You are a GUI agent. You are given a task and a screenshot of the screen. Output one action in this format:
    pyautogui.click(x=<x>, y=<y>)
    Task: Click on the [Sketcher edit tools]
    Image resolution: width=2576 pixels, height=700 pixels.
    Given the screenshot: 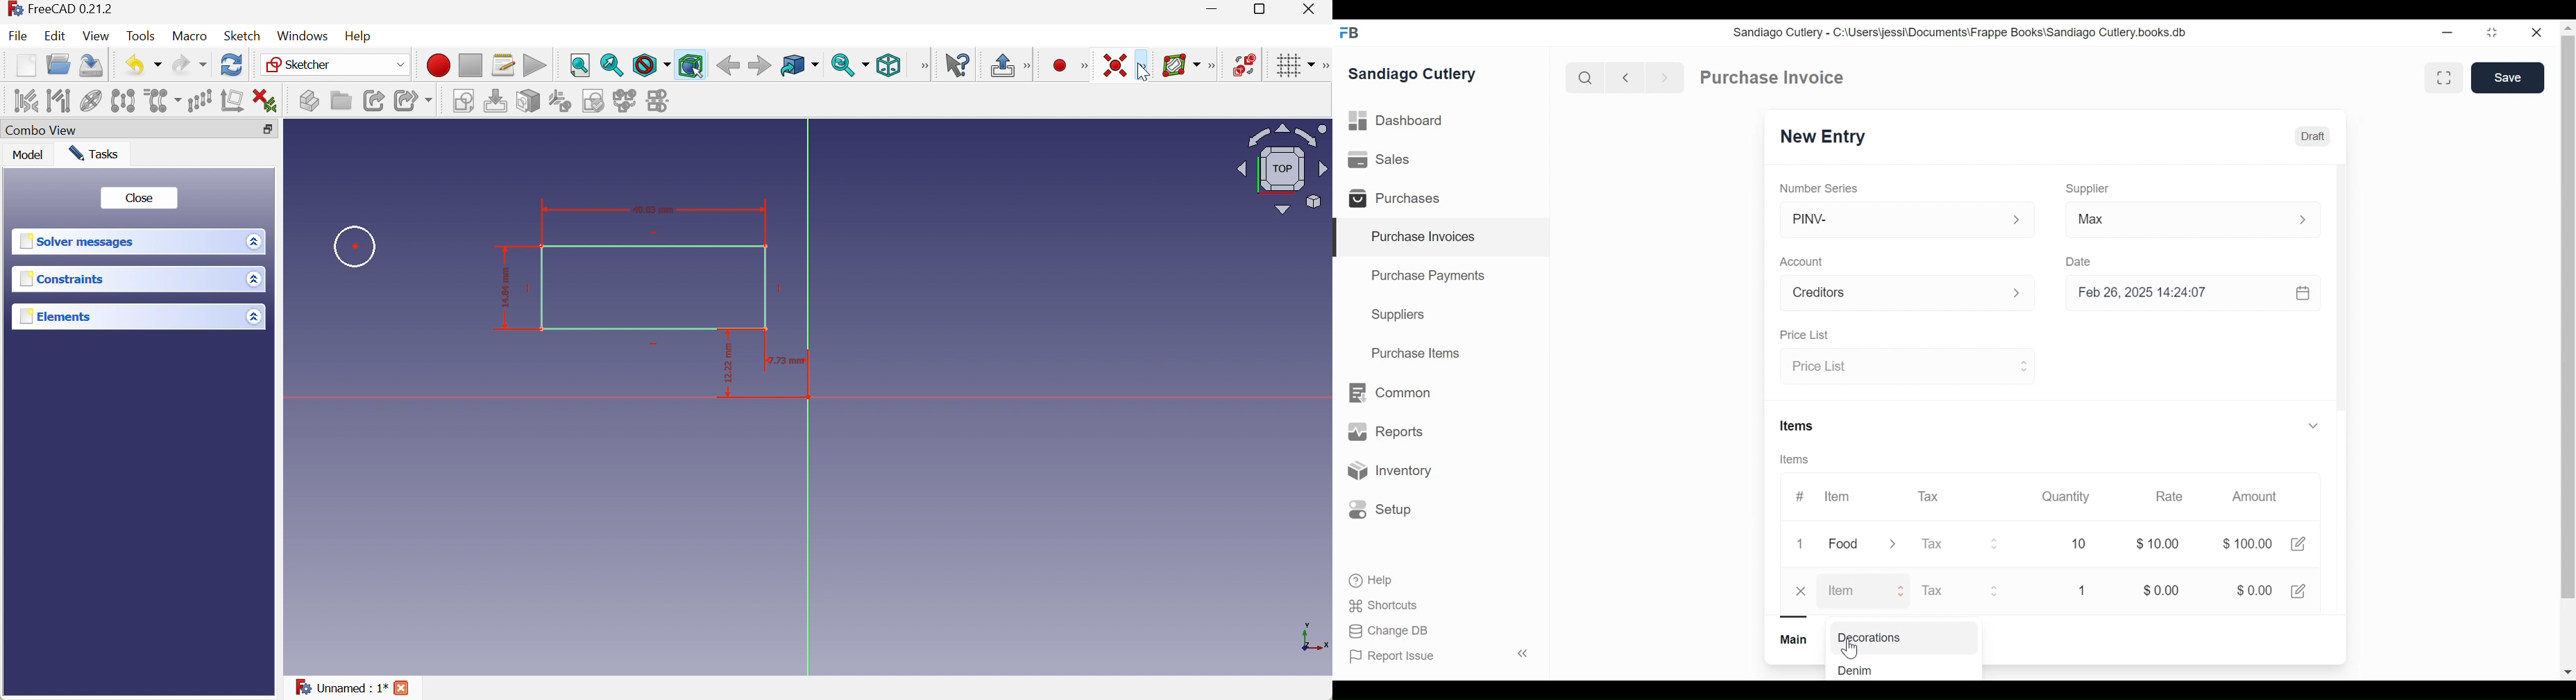 What is the action you would take?
    pyautogui.click(x=1324, y=66)
    